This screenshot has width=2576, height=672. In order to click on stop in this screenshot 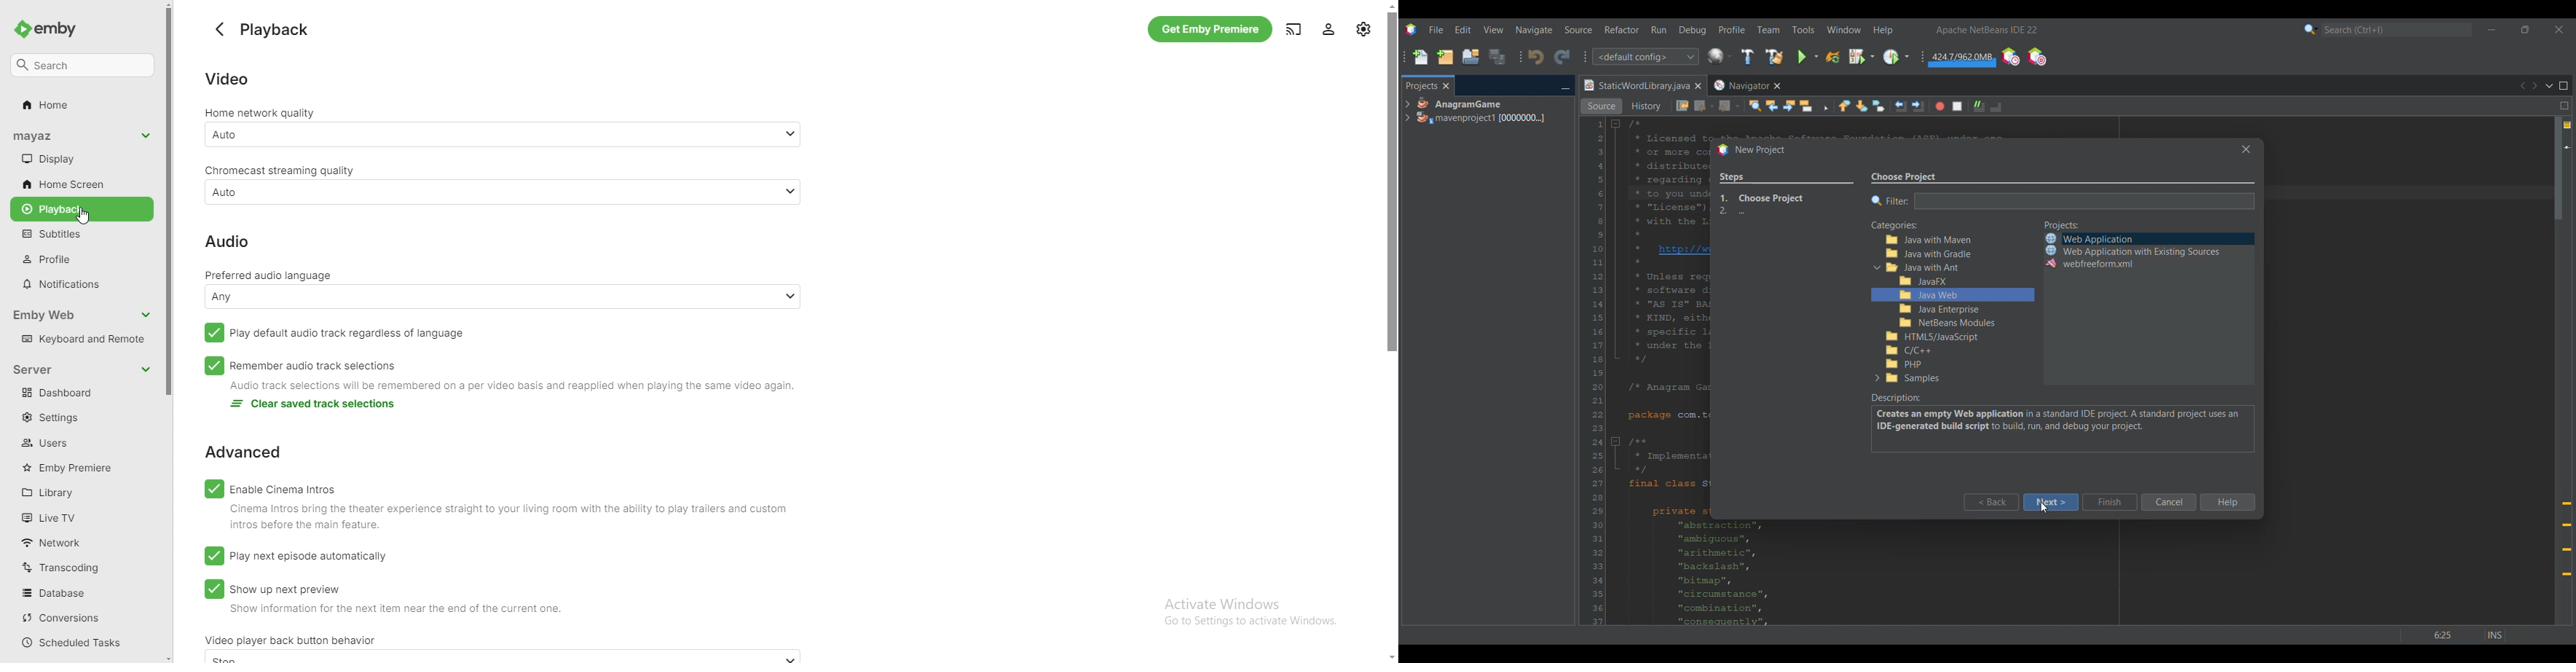, I will do `click(497, 658)`.